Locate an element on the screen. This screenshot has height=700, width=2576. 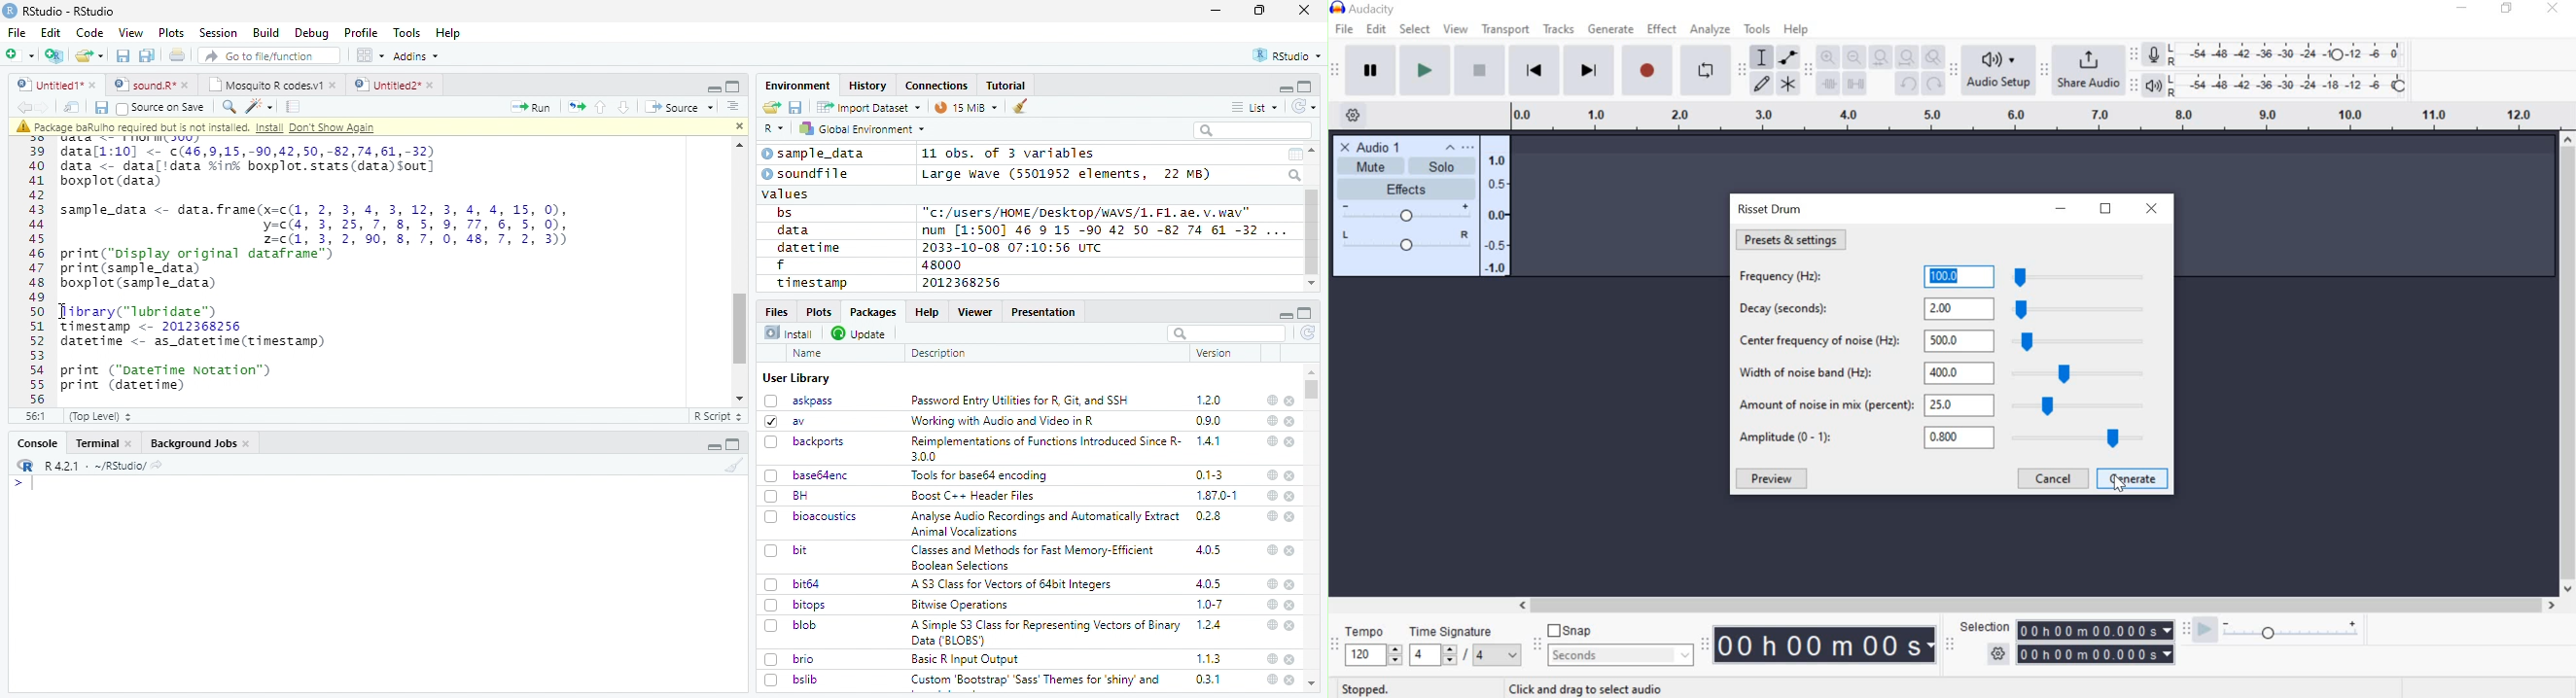
Zoom Out is located at coordinates (1852, 57).